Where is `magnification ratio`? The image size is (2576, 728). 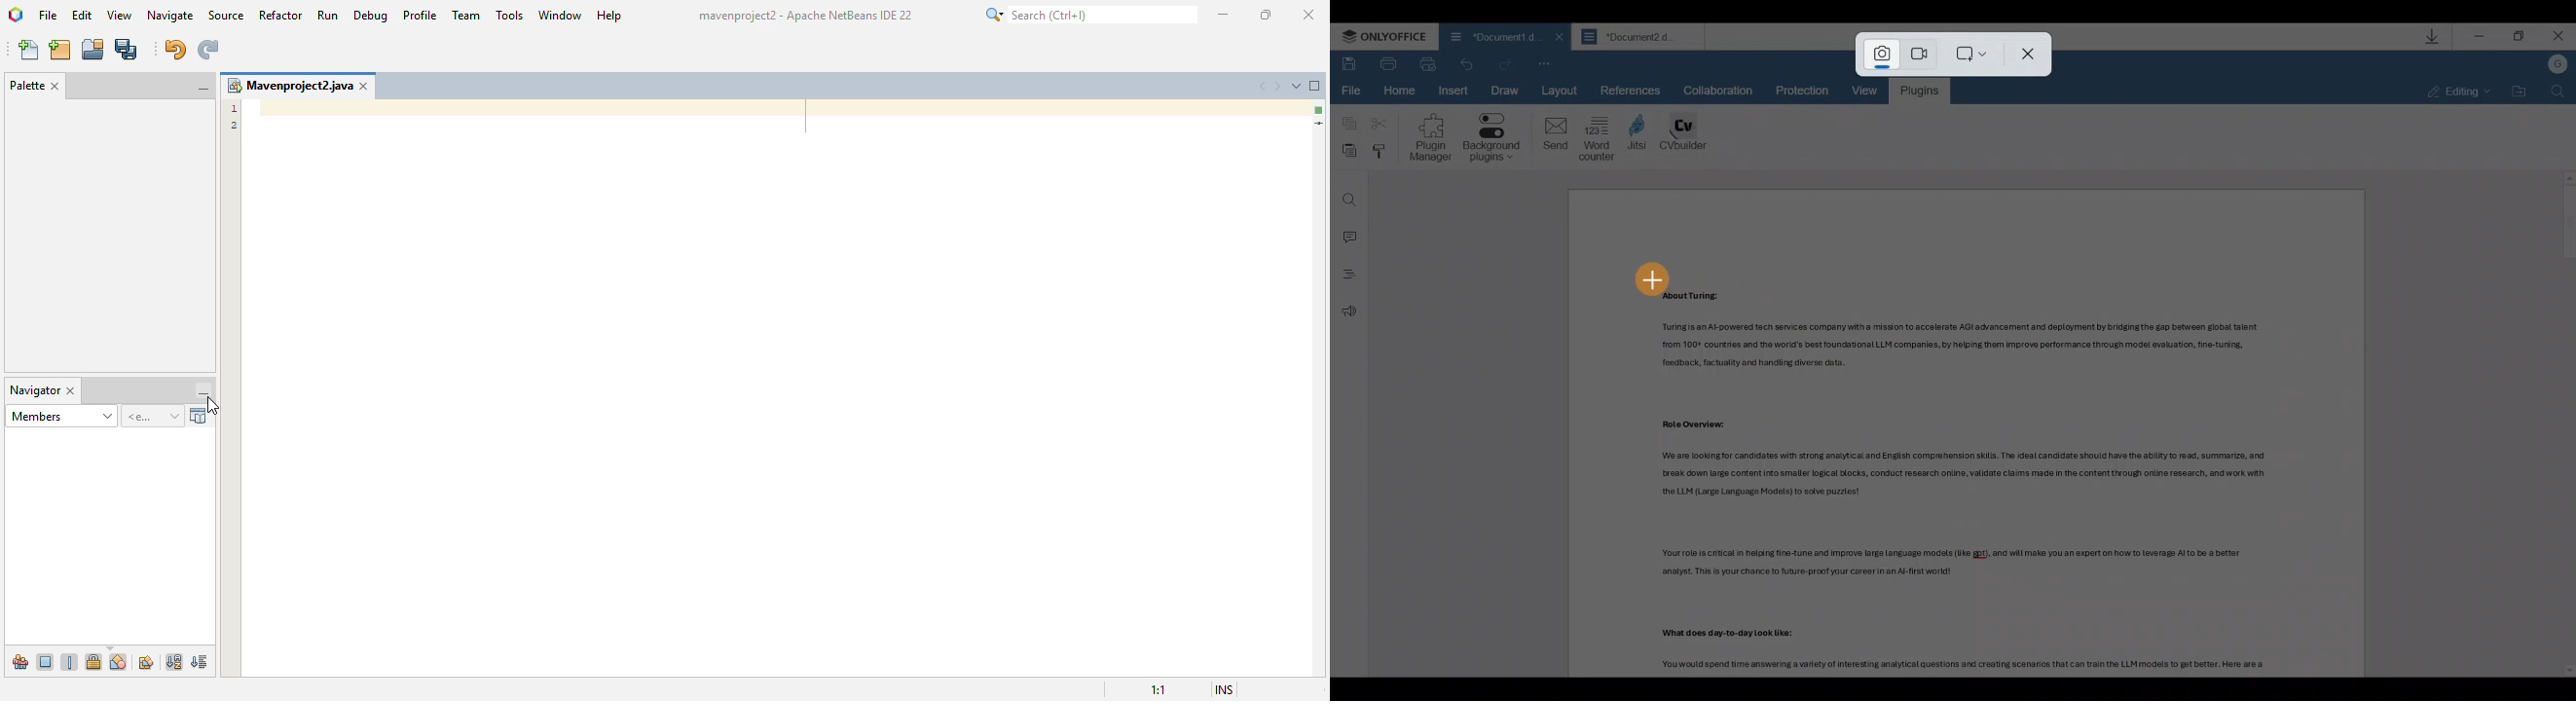
magnification ratio is located at coordinates (1159, 689).